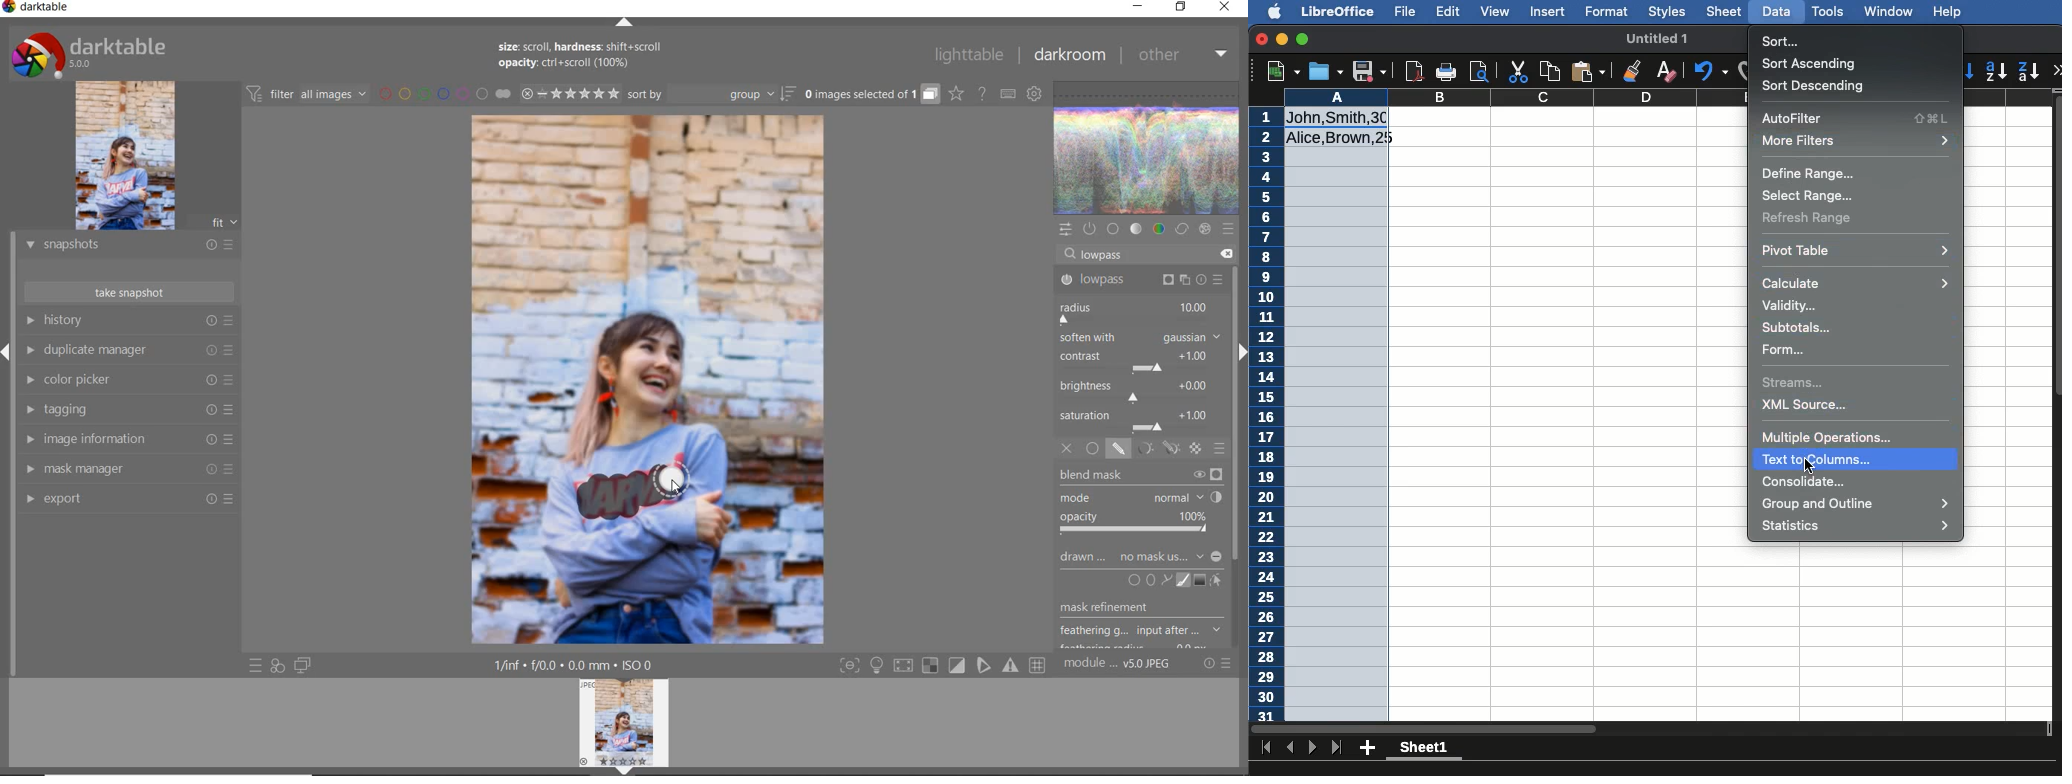 This screenshot has height=784, width=2072. What do you see at coordinates (1608, 13) in the screenshot?
I see `Format` at bounding box center [1608, 13].